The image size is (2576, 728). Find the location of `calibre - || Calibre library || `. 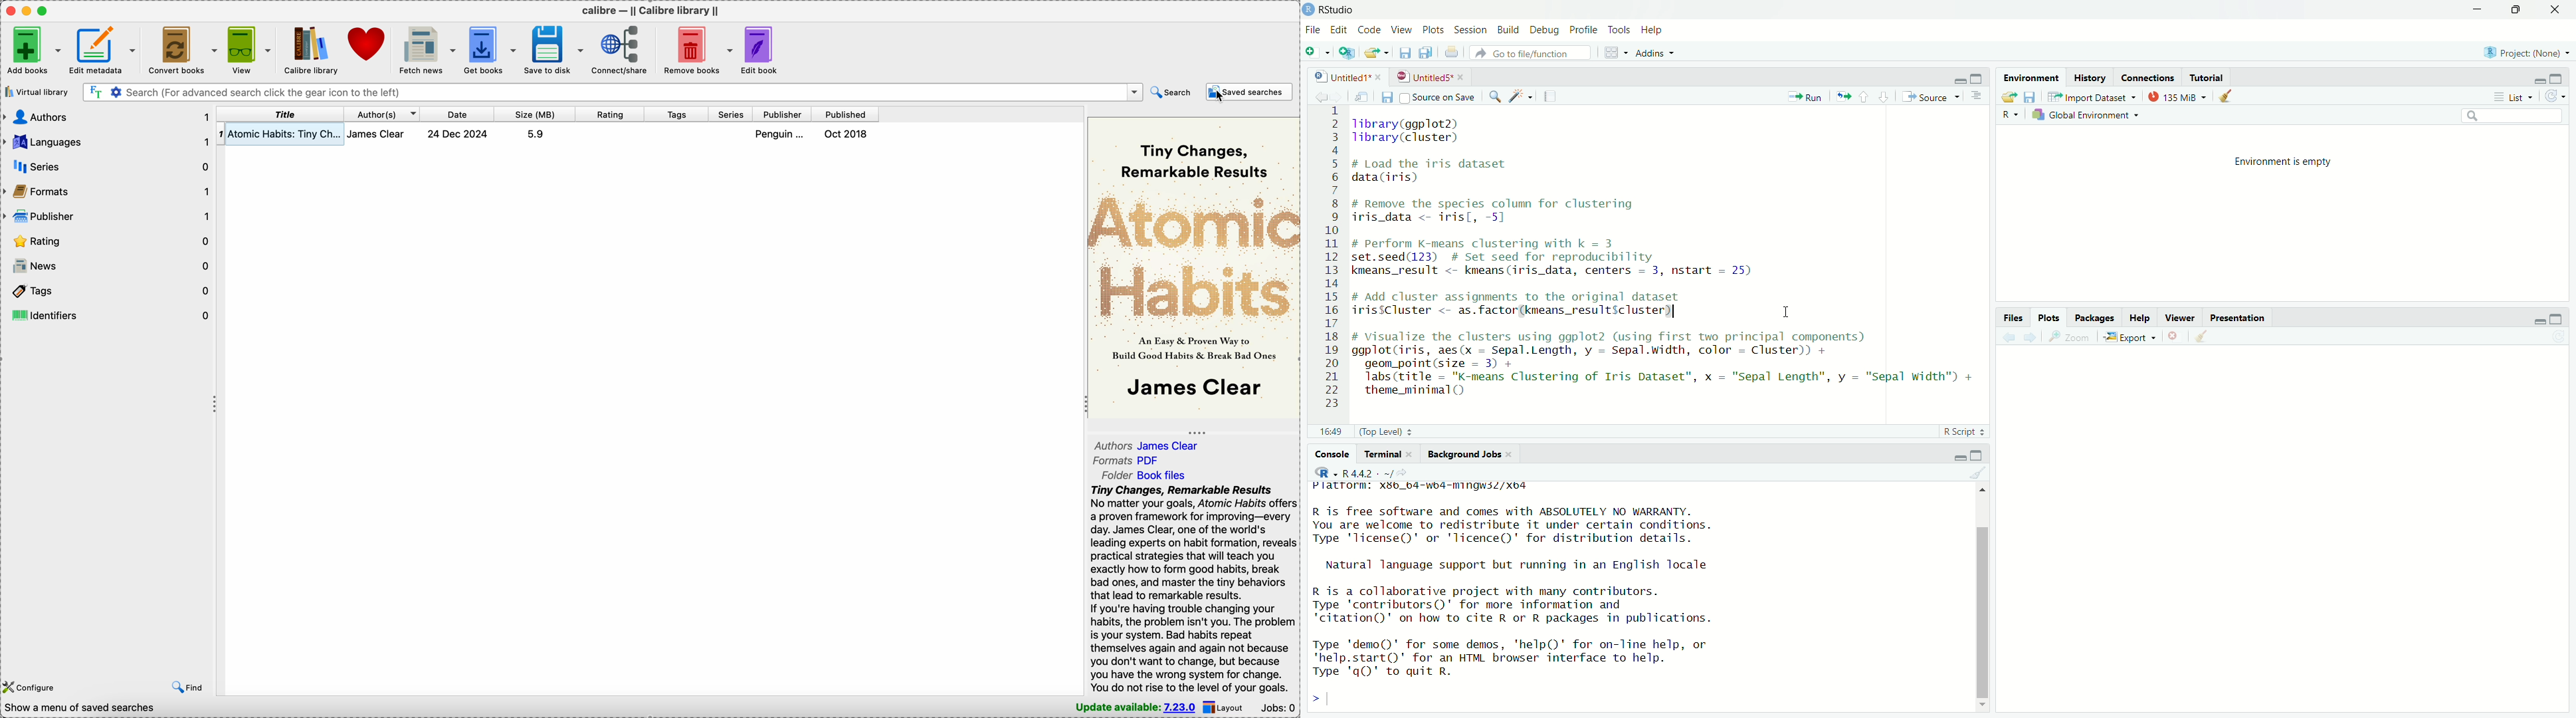

calibre - || Calibre library ||  is located at coordinates (649, 10).